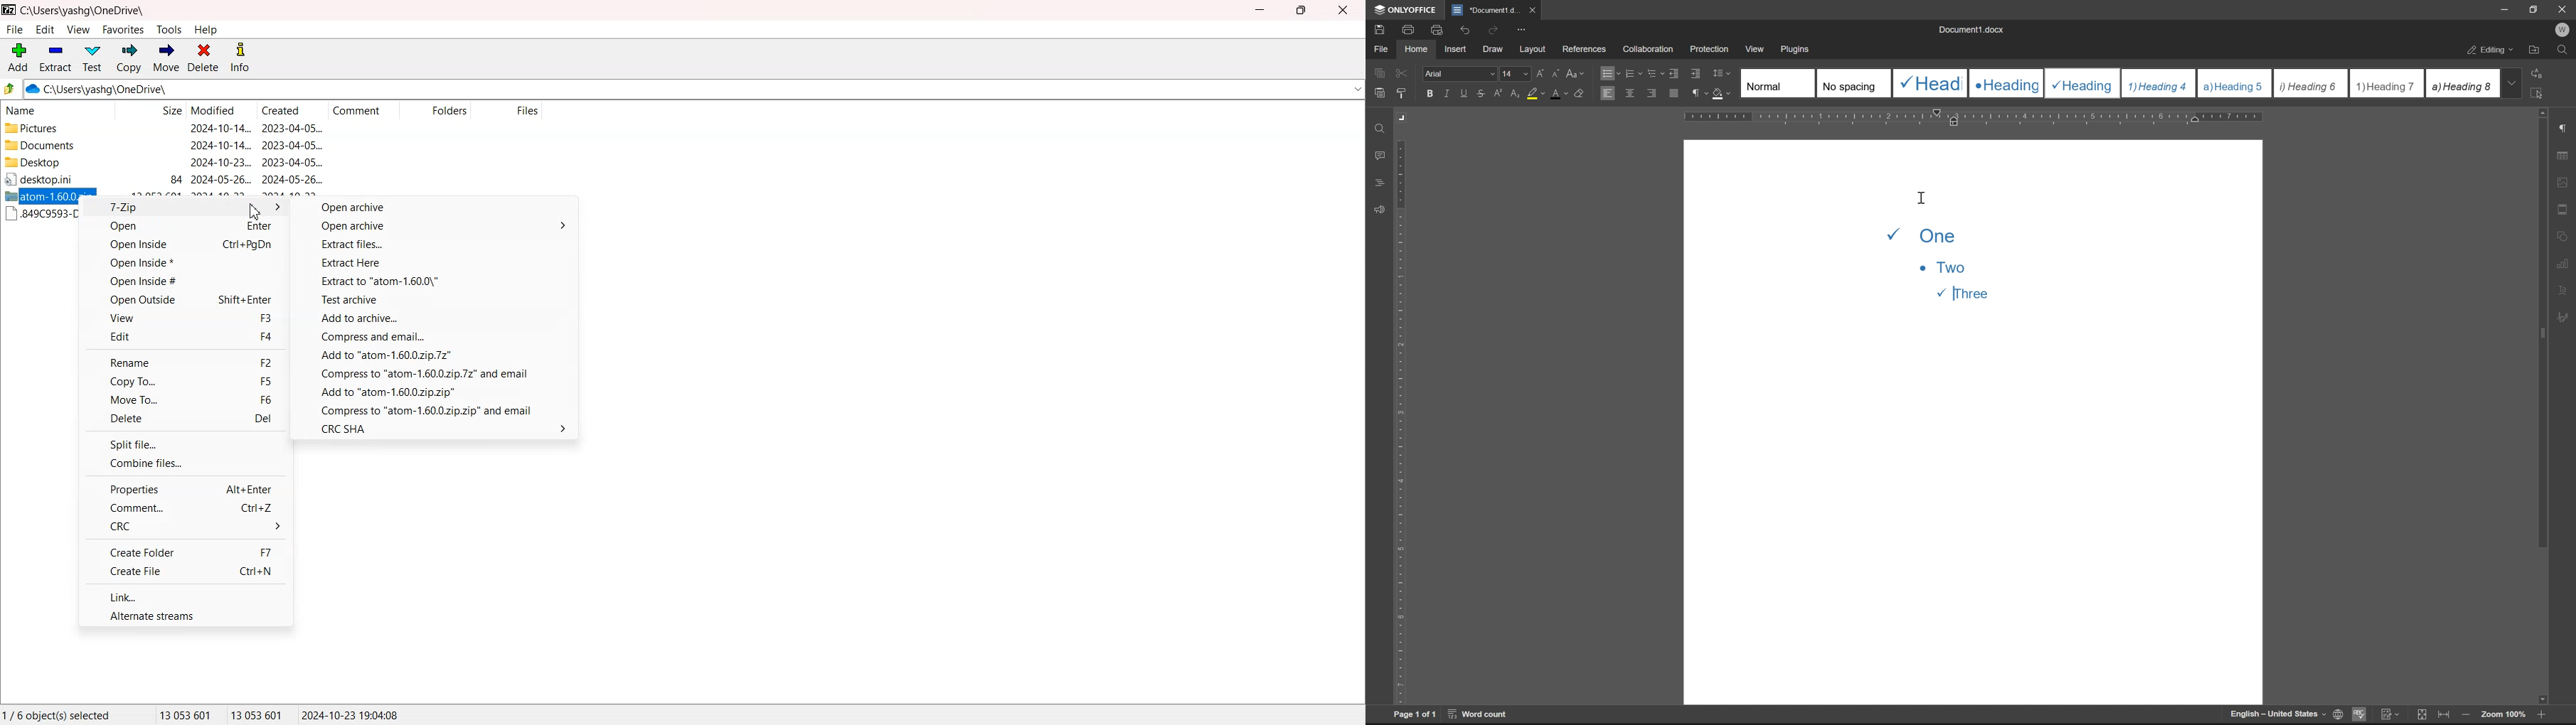 This screenshot has width=2576, height=728. Describe the element at coordinates (2503, 716) in the screenshot. I see `zoom 100%` at that location.